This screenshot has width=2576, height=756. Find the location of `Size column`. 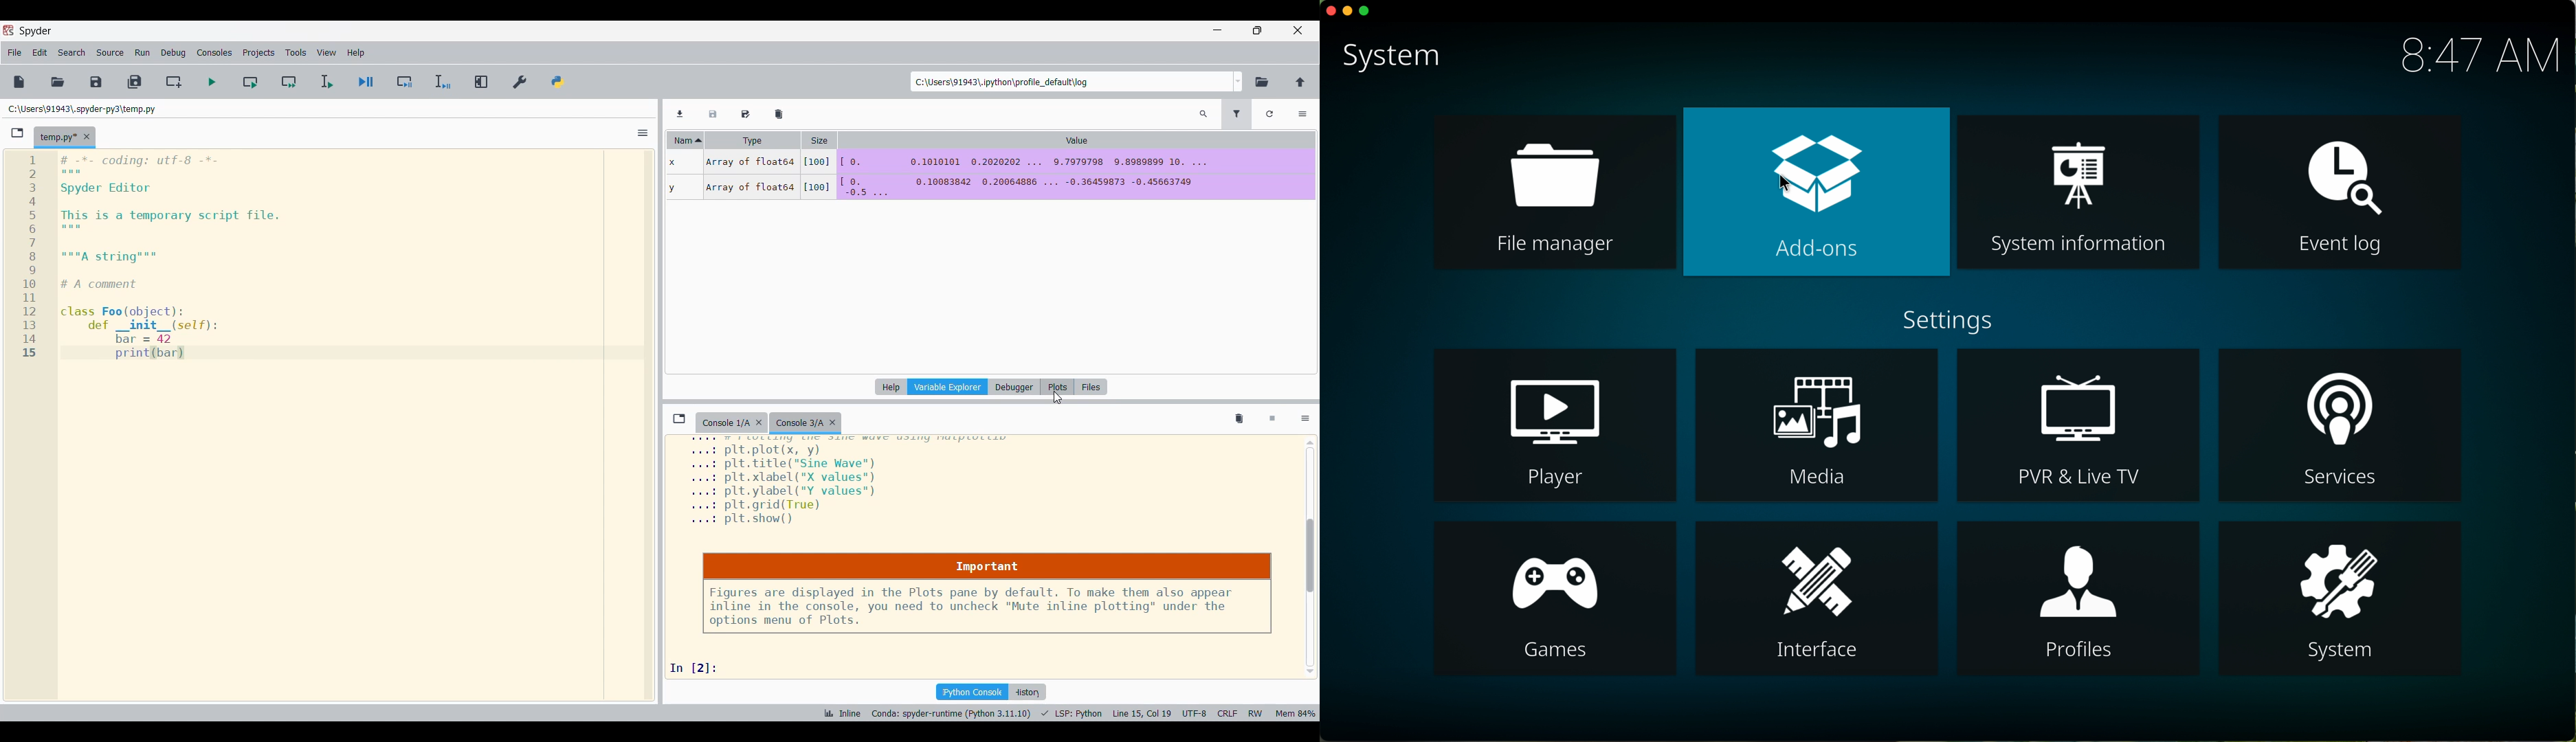

Size column is located at coordinates (819, 140).